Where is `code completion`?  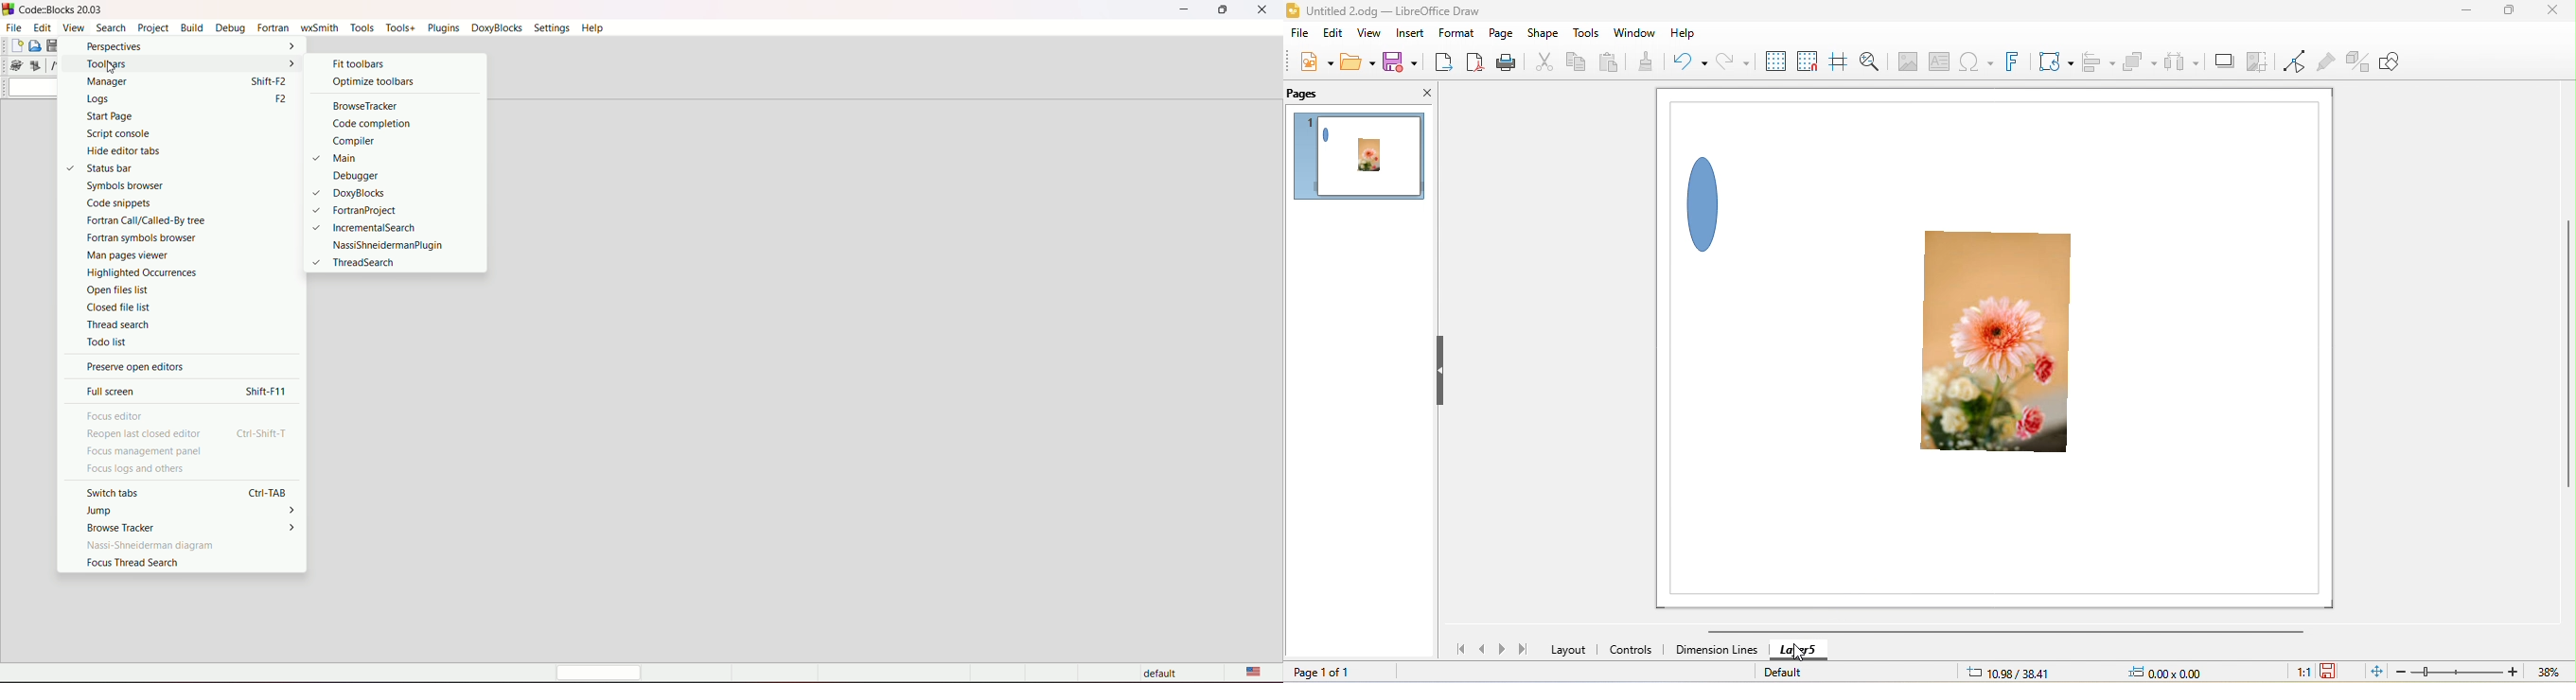
code completion is located at coordinates (374, 124).